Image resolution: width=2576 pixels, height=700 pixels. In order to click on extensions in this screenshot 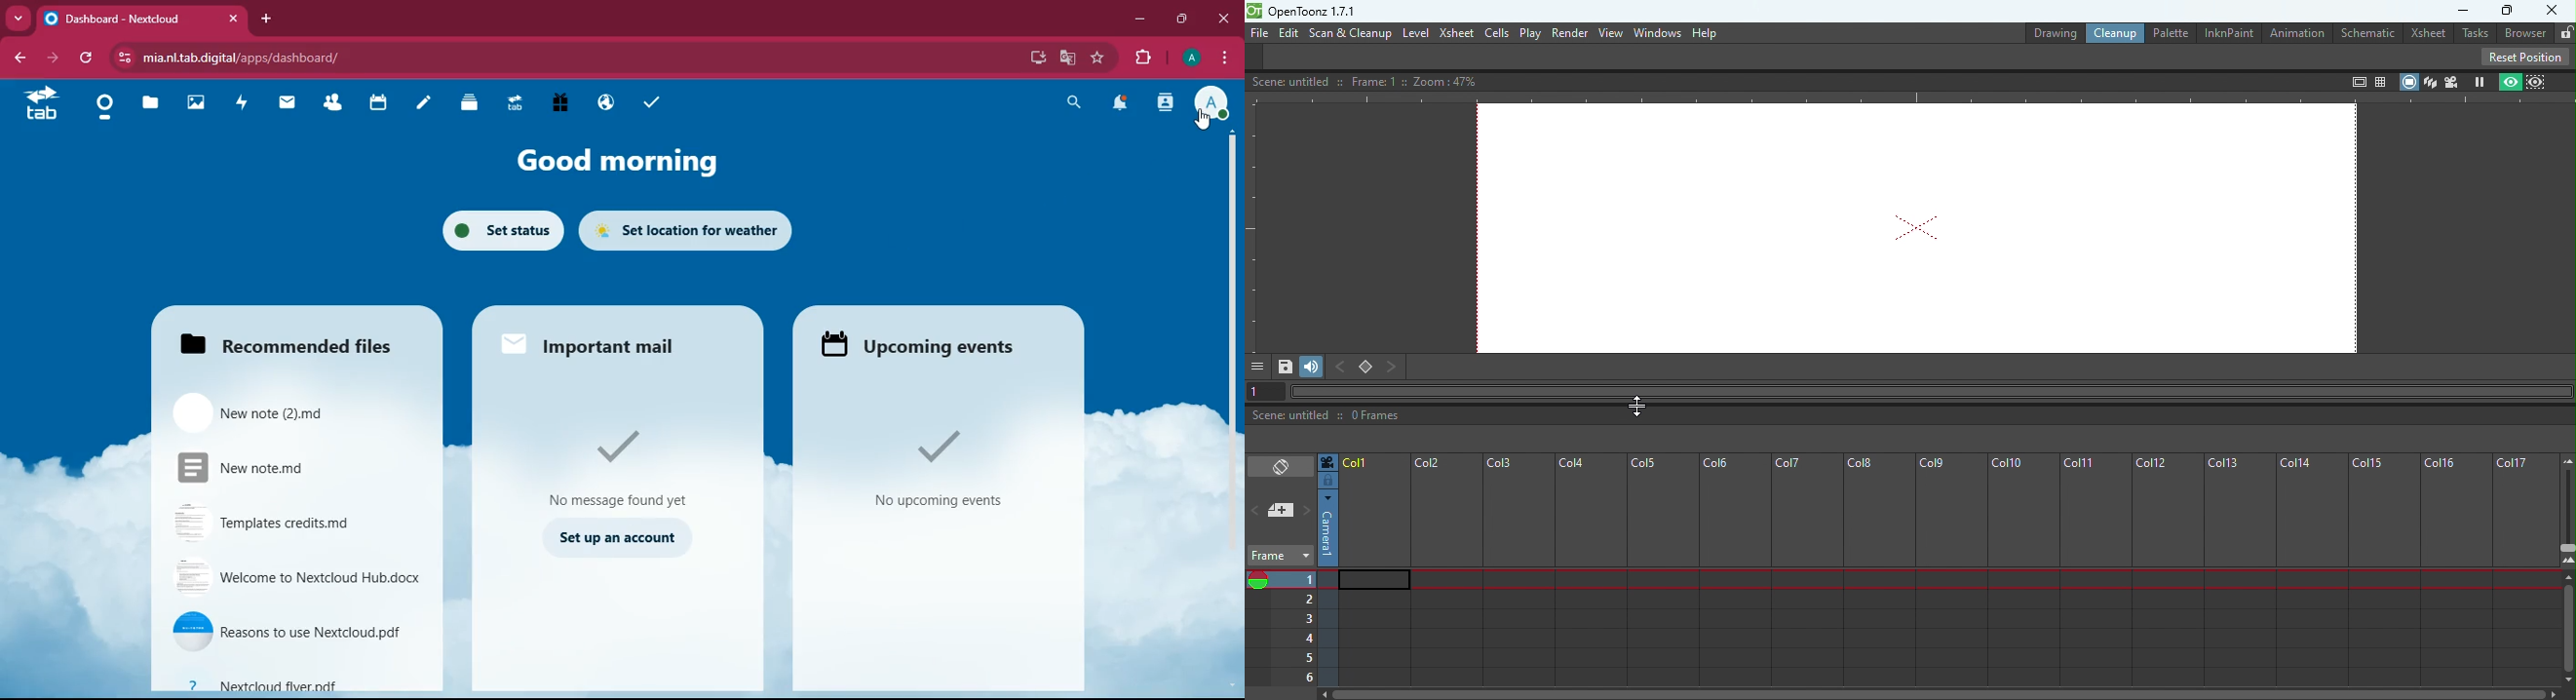, I will do `click(1144, 56)`.